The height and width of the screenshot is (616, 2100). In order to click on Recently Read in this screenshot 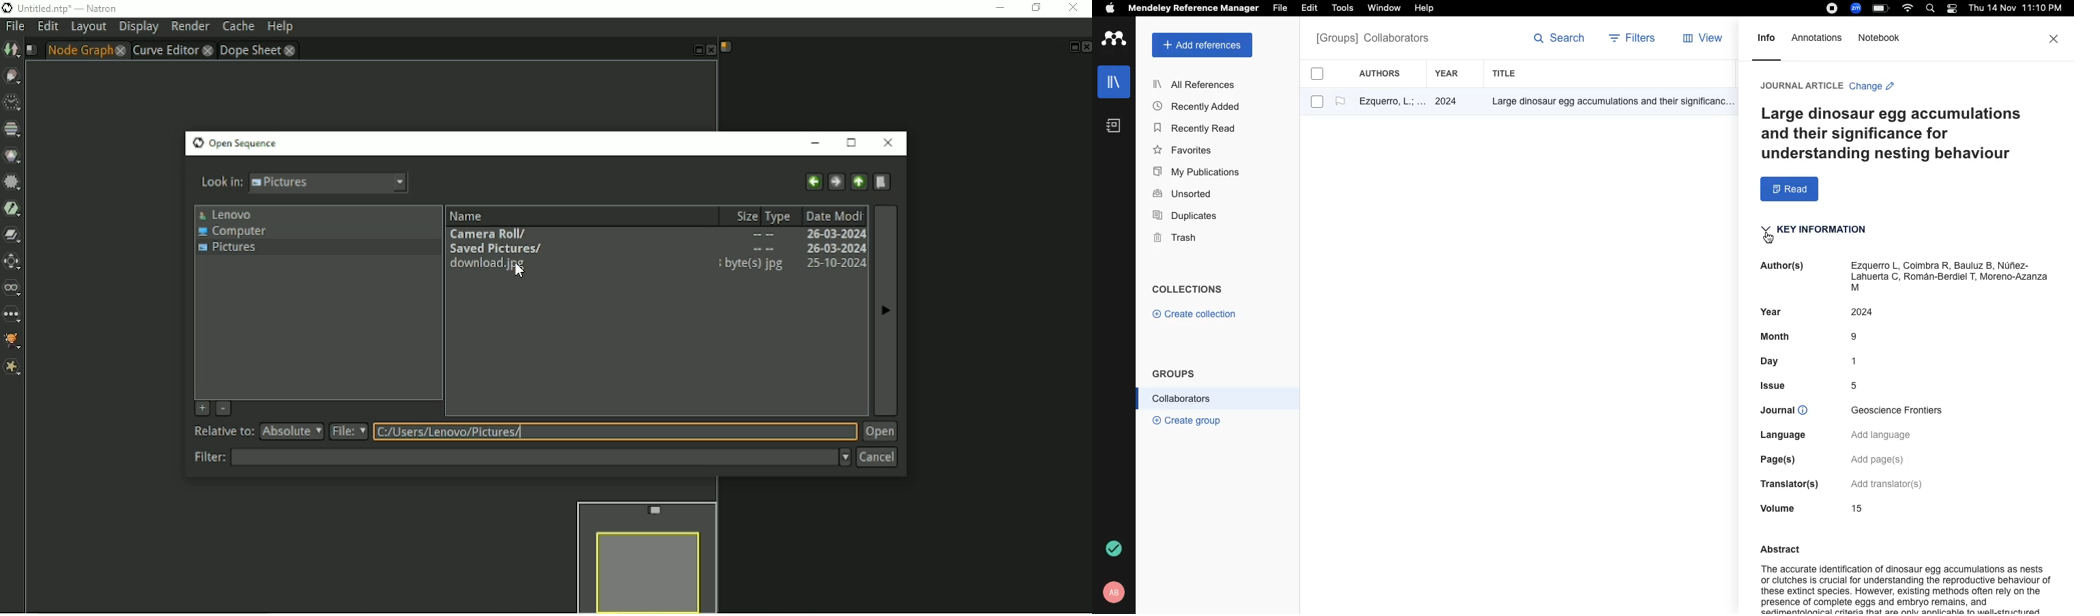, I will do `click(1196, 128)`.